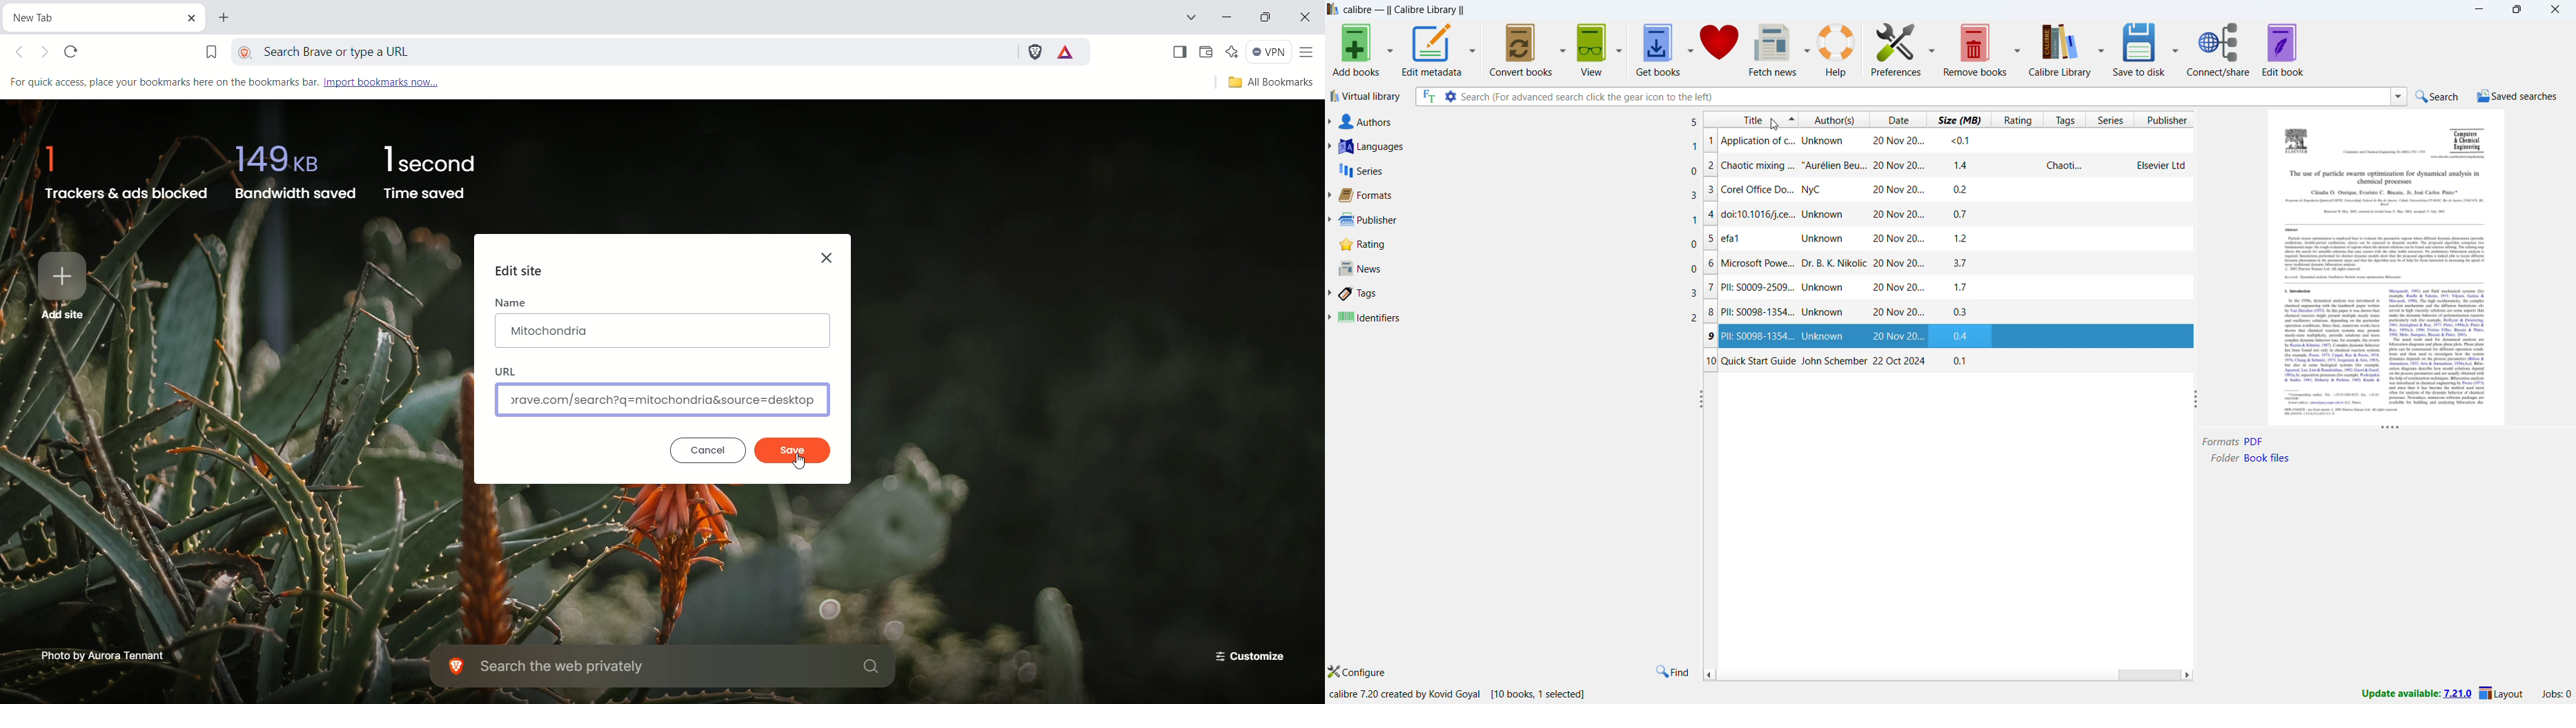  I want to click on close current tab, so click(195, 17).